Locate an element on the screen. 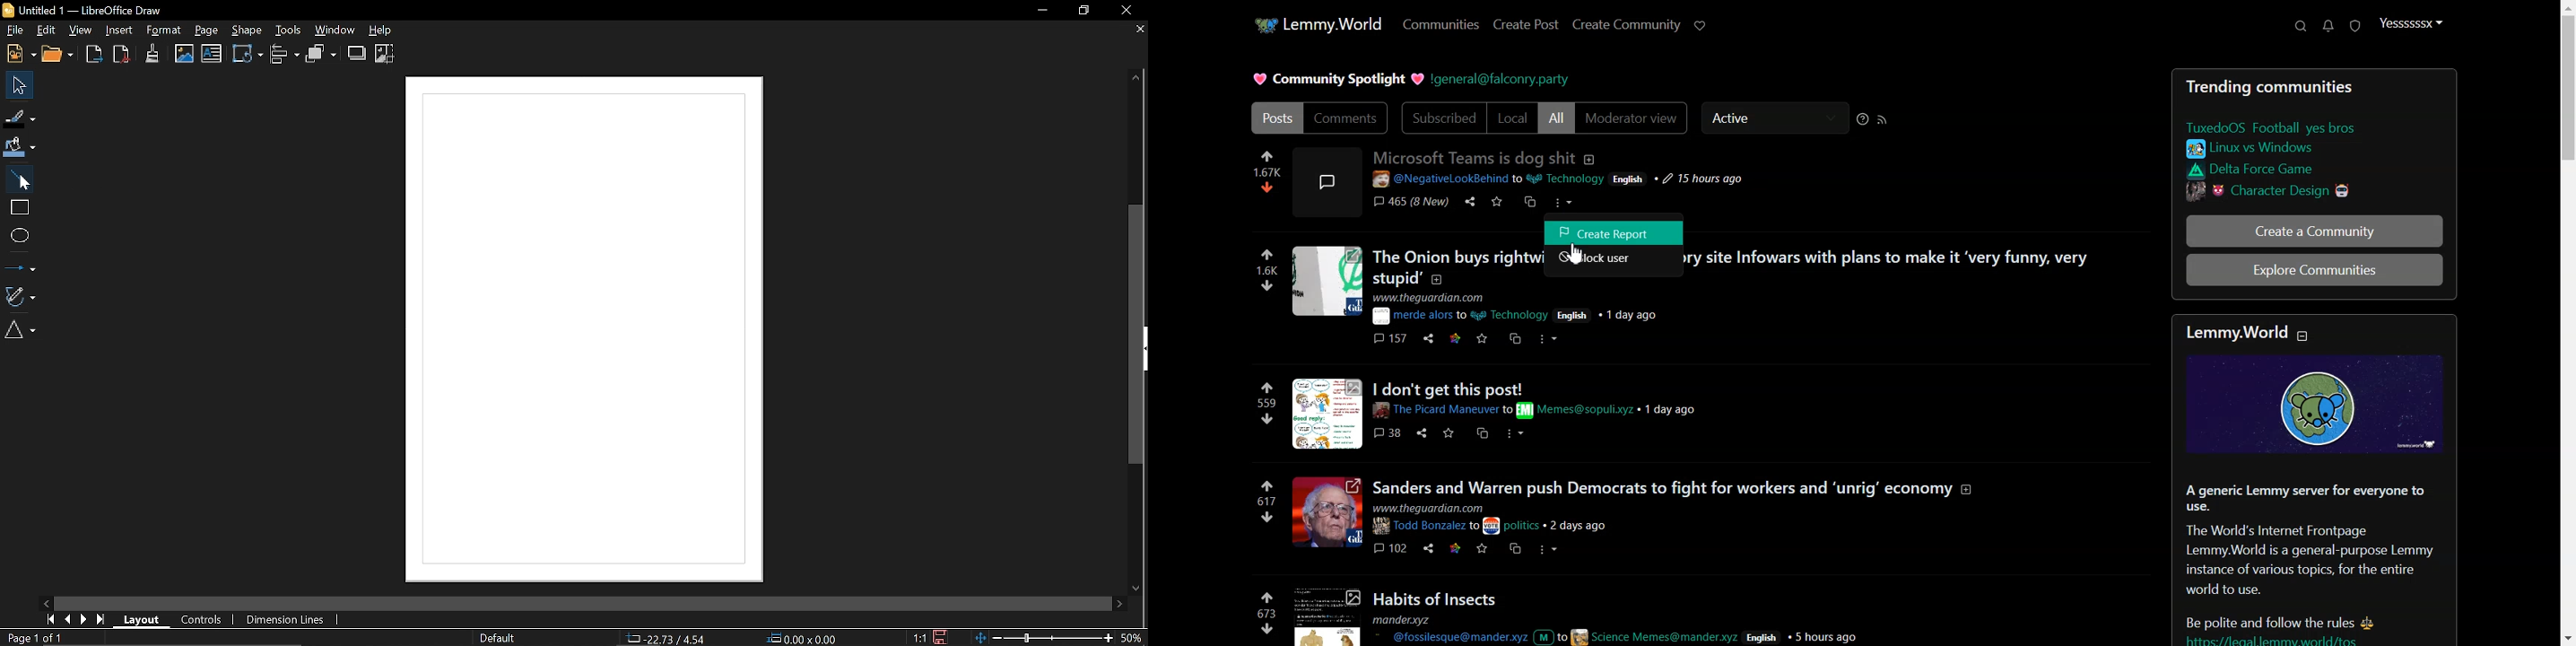 The image size is (2576, 672). Slide master name is located at coordinates (513, 637).